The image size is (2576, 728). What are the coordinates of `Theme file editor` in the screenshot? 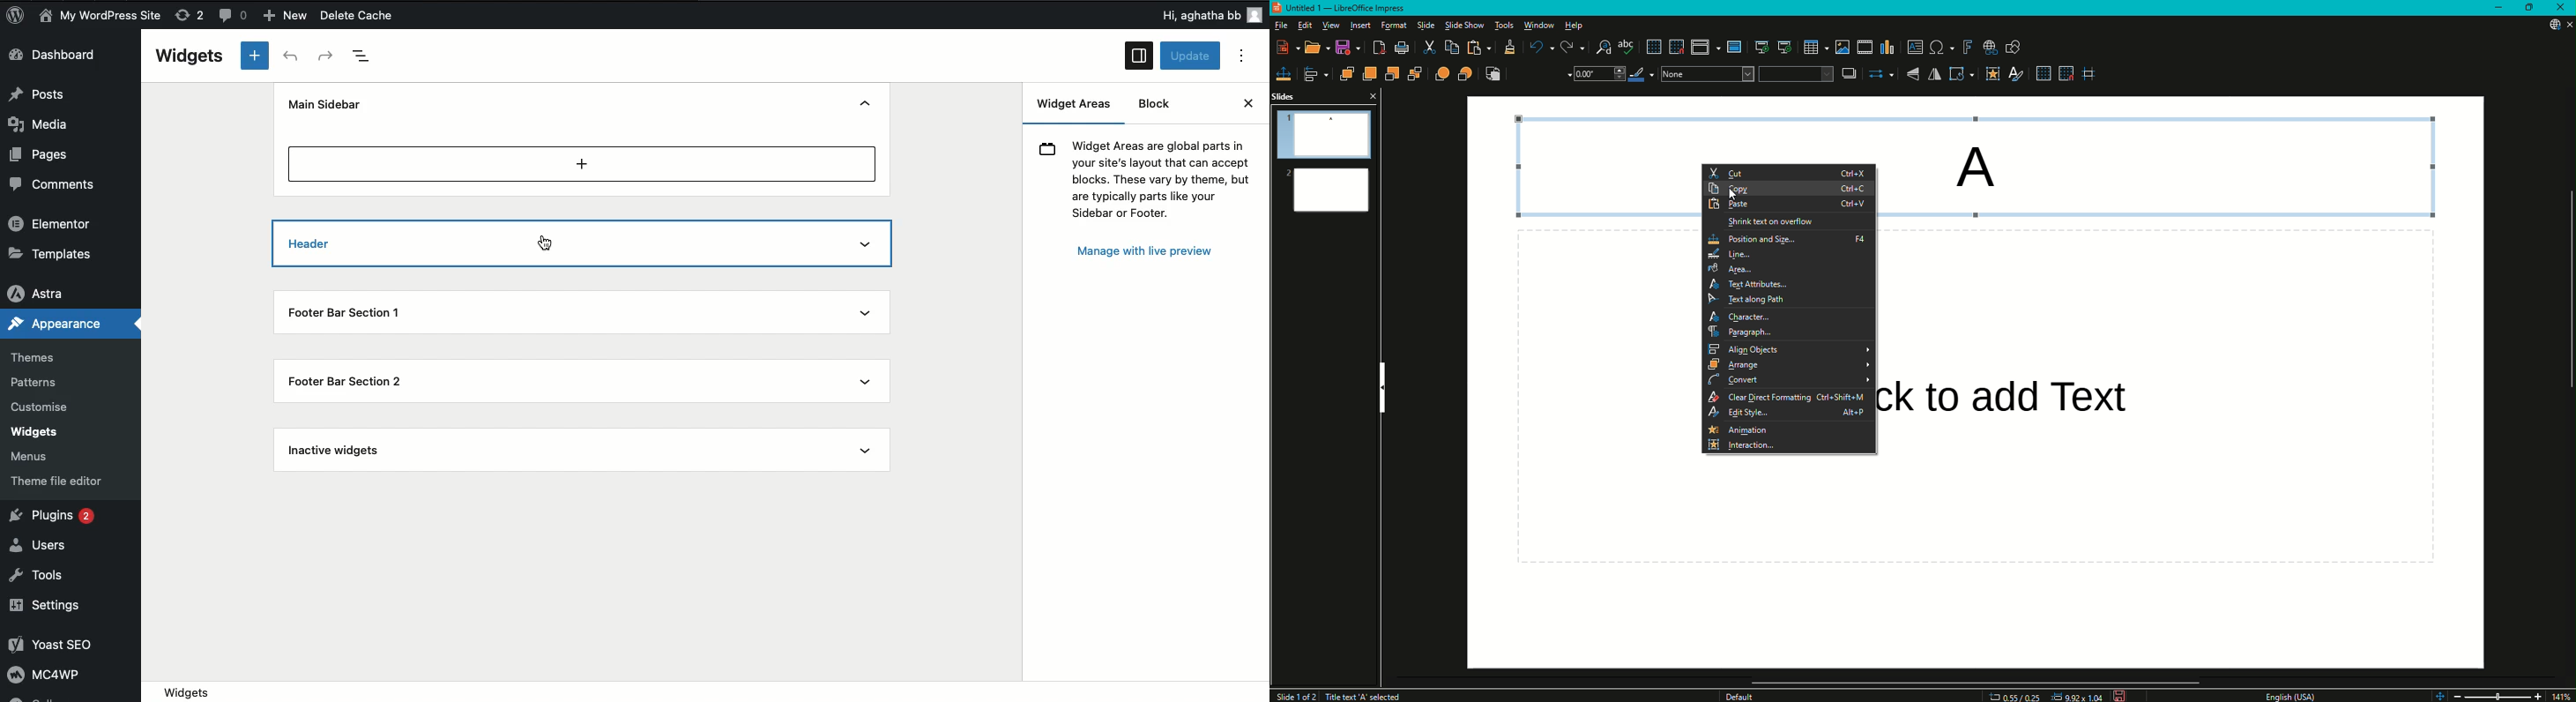 It's located at (57, 477).